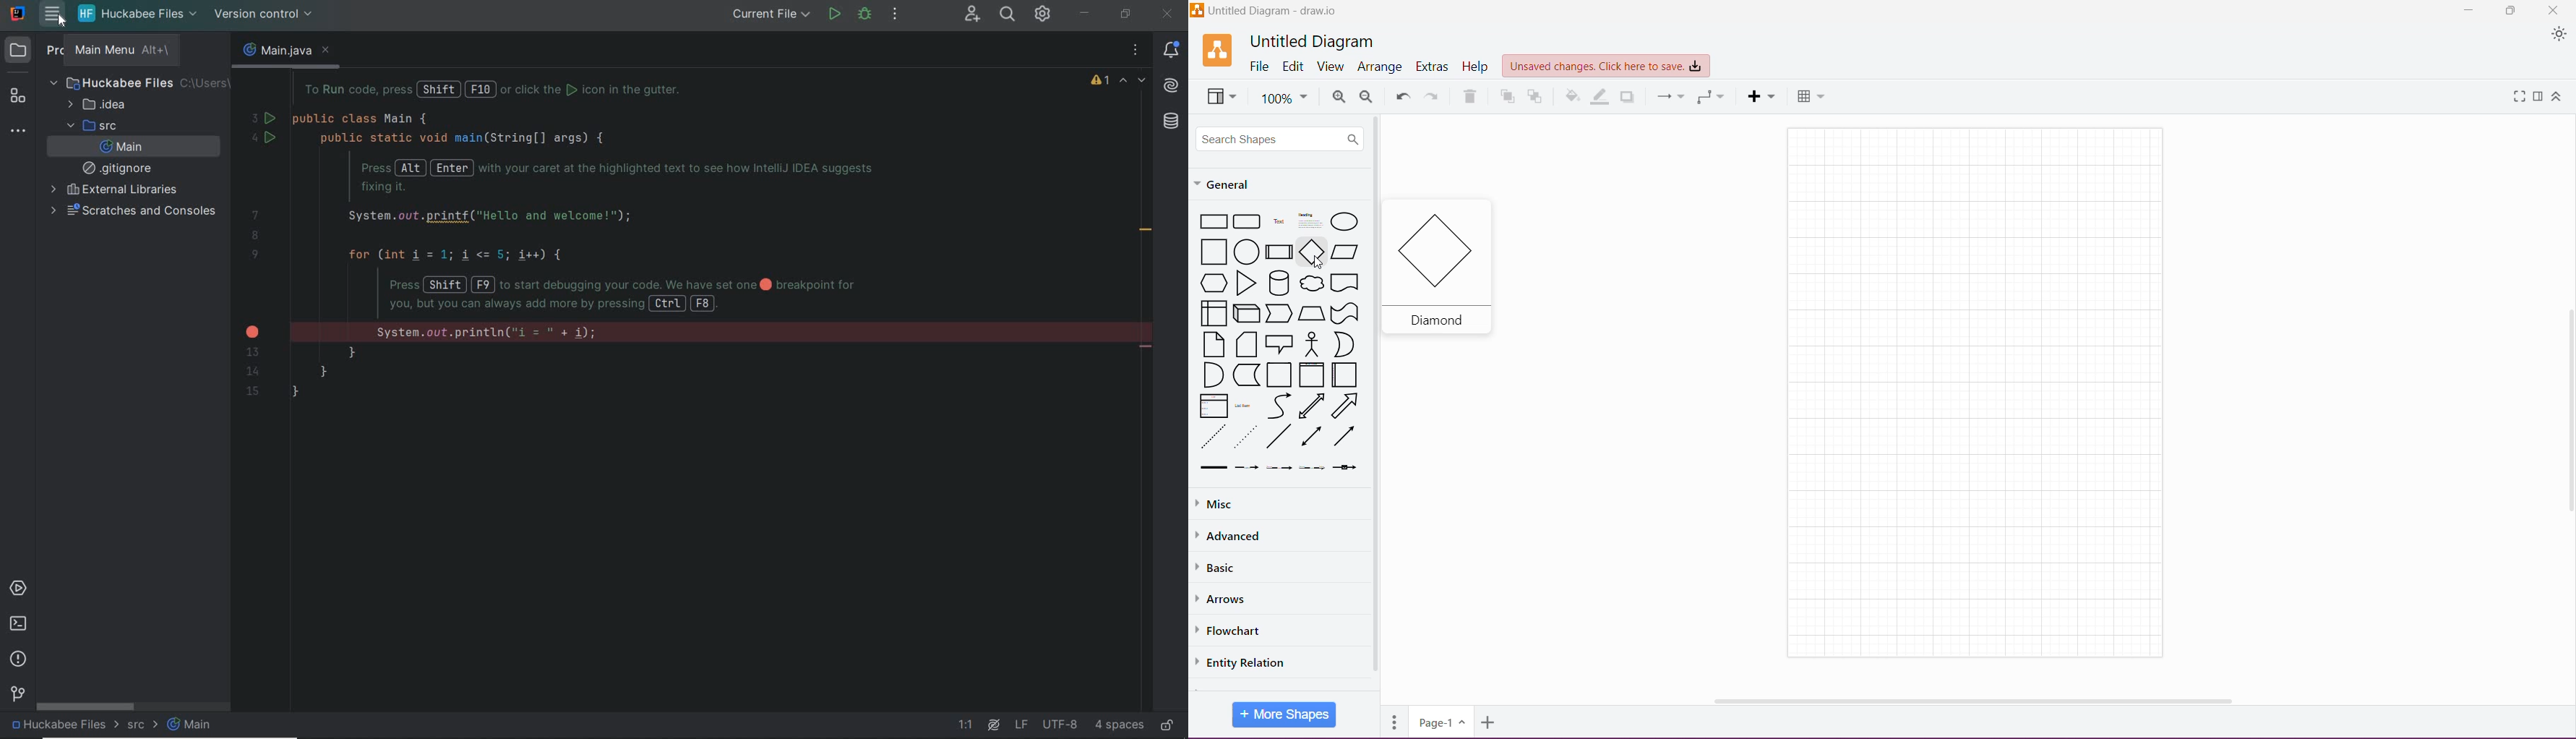 This screenshot has width=2576, height=756. I want to click on Edit, so click(1295, 66).